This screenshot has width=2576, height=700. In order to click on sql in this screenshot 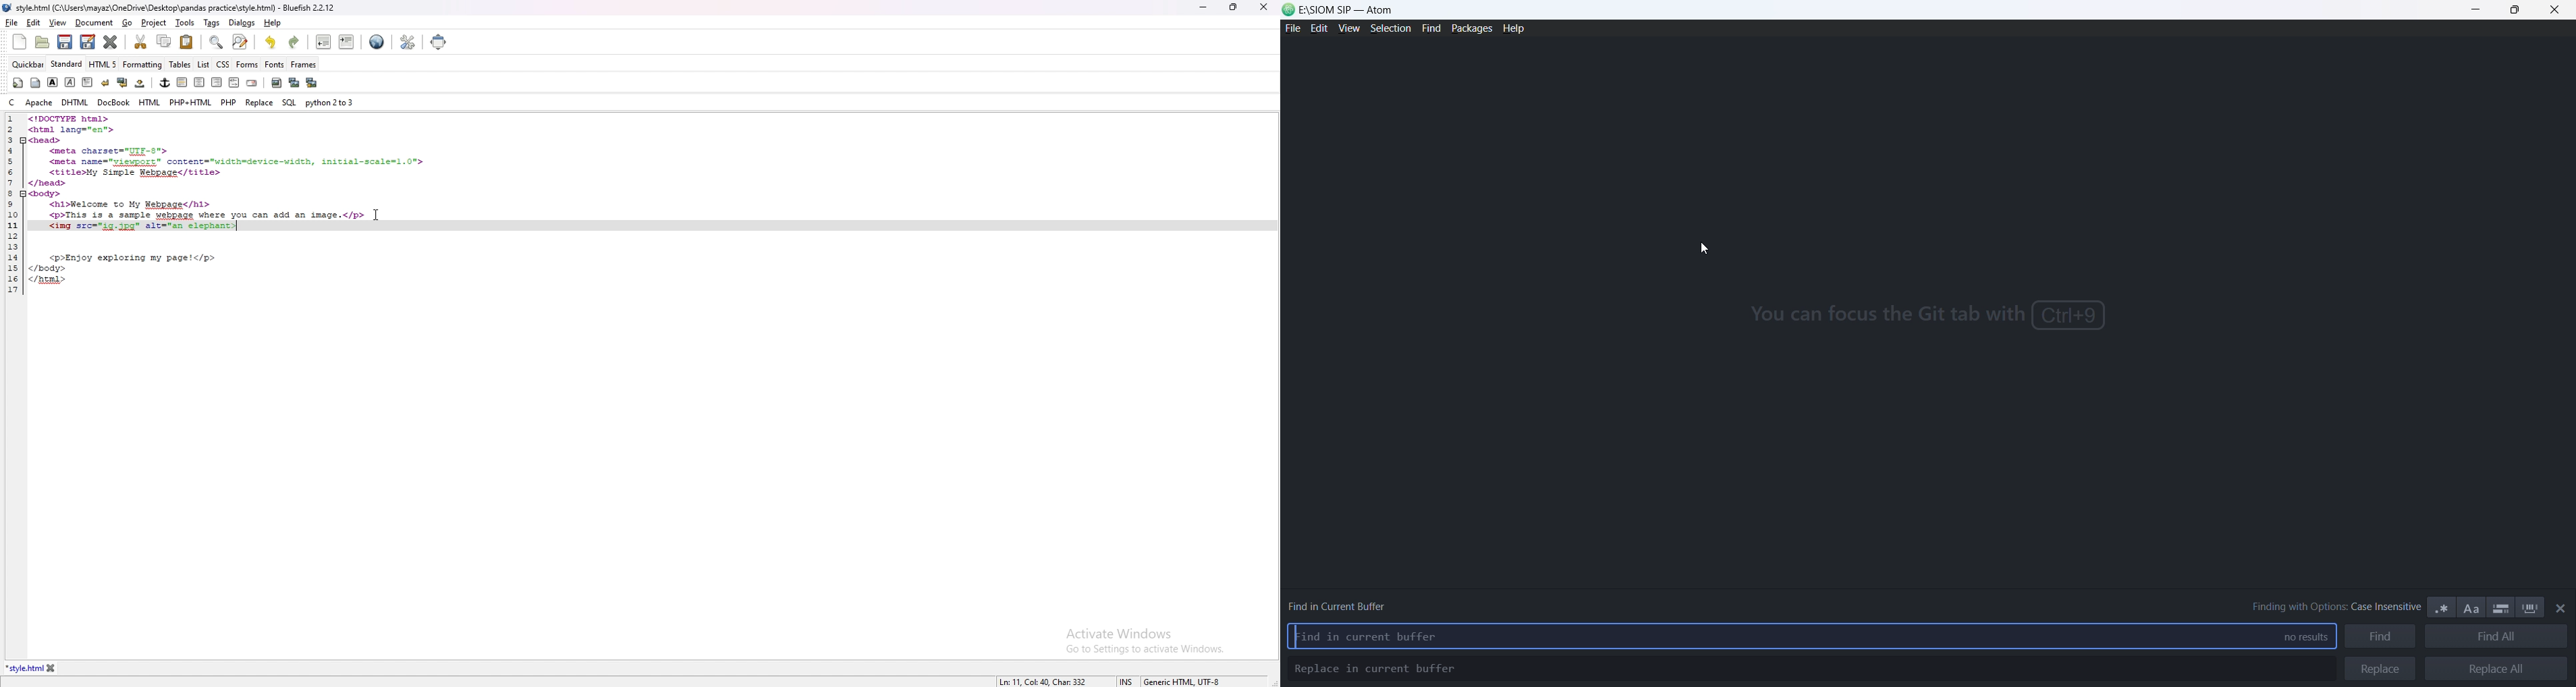, I will do `click(290, 103)`.